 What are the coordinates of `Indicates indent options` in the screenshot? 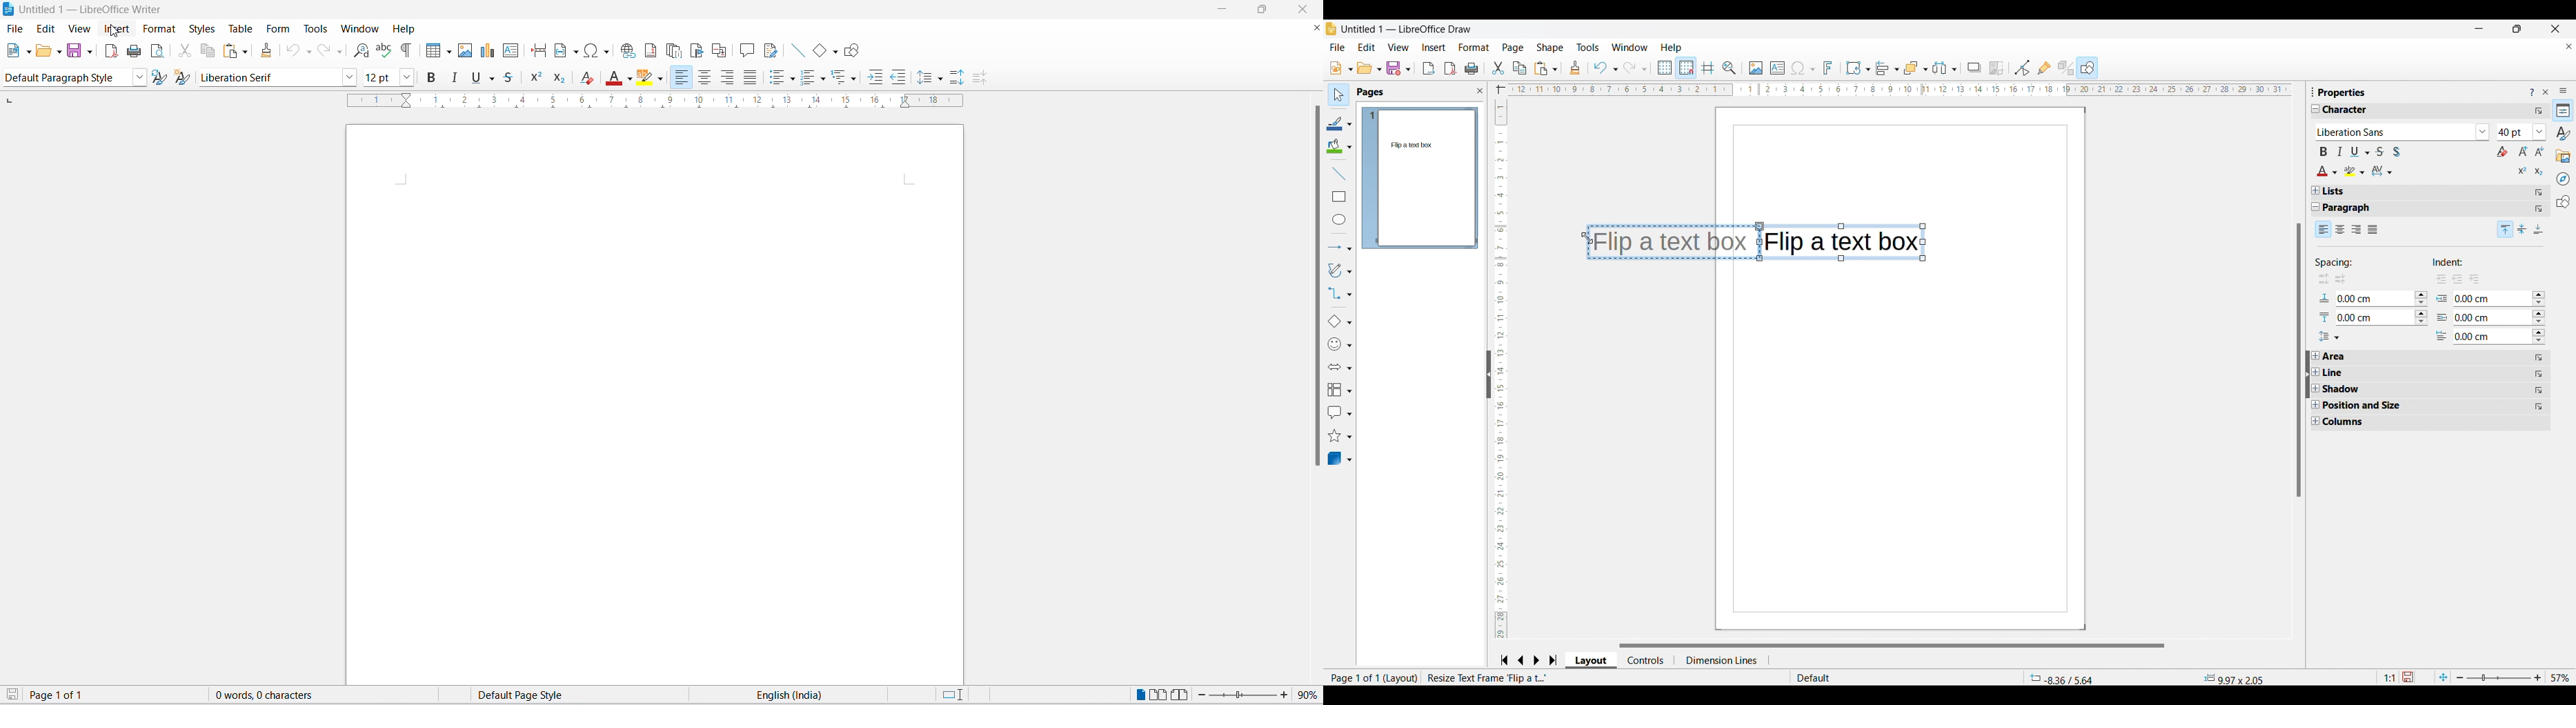 It's located at (2457, 264).